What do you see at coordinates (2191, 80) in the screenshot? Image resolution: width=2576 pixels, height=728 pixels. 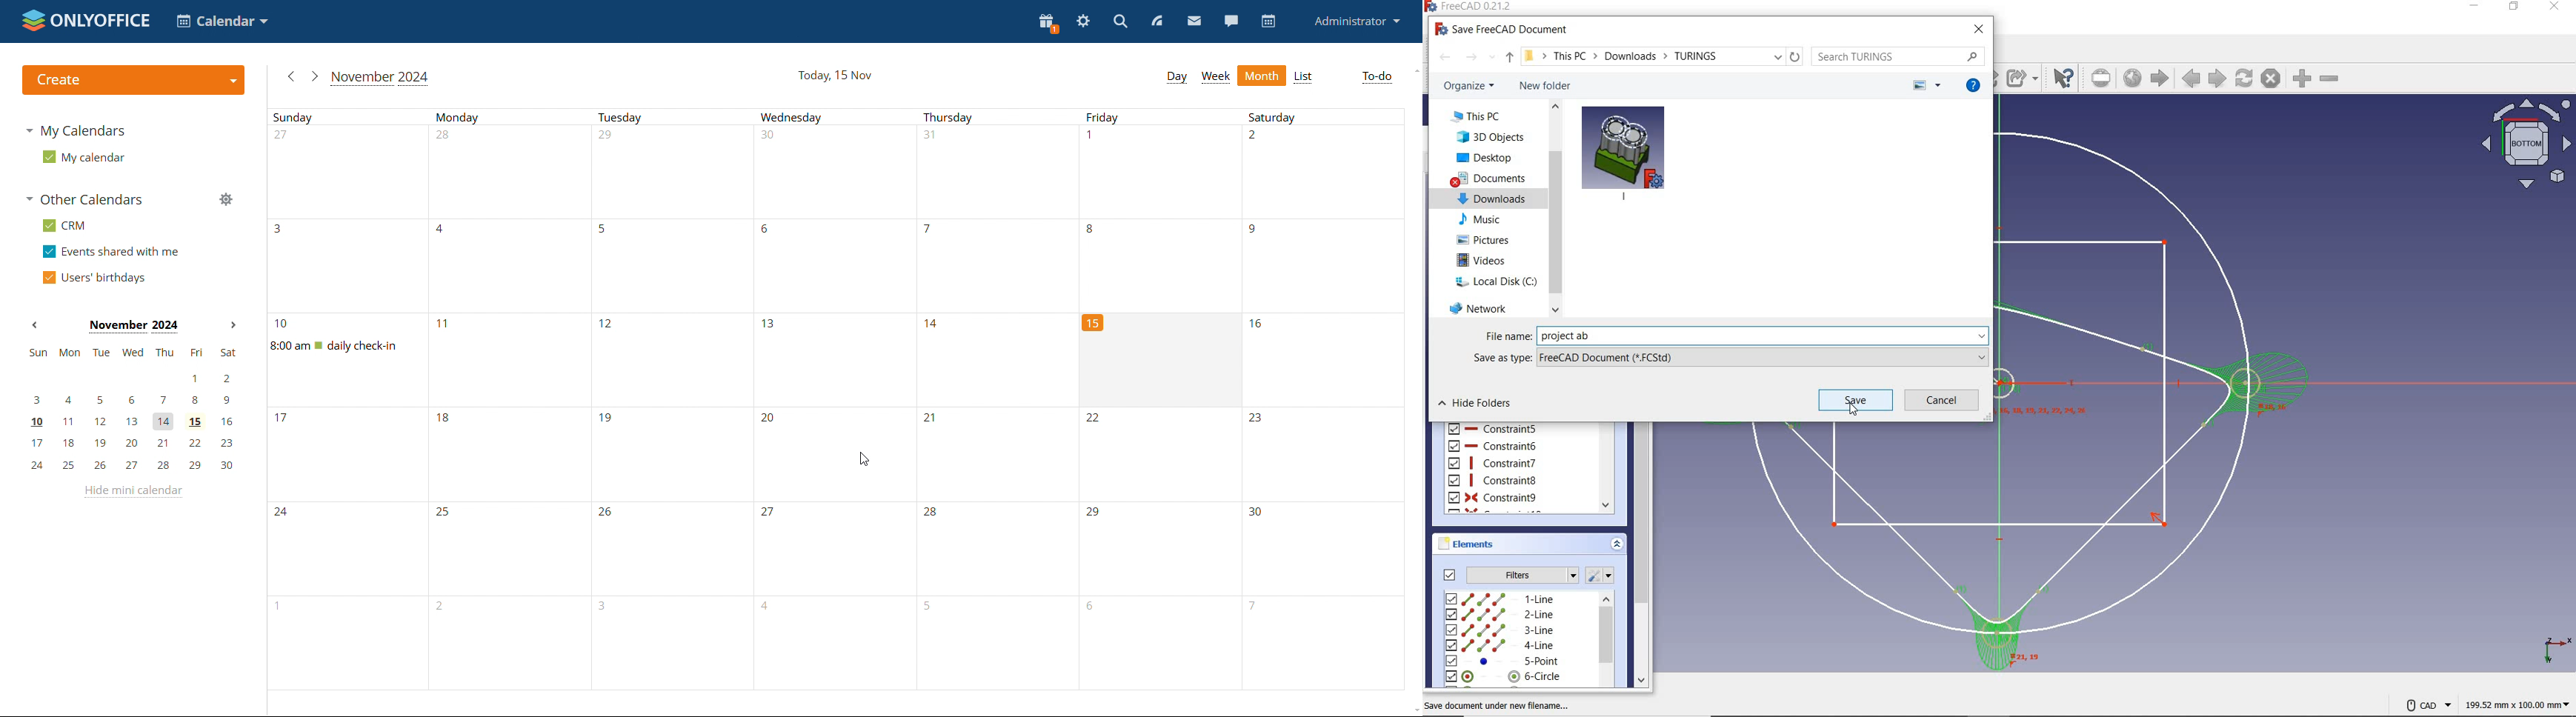 I see `previous page` at bounding box center [2191, 80].